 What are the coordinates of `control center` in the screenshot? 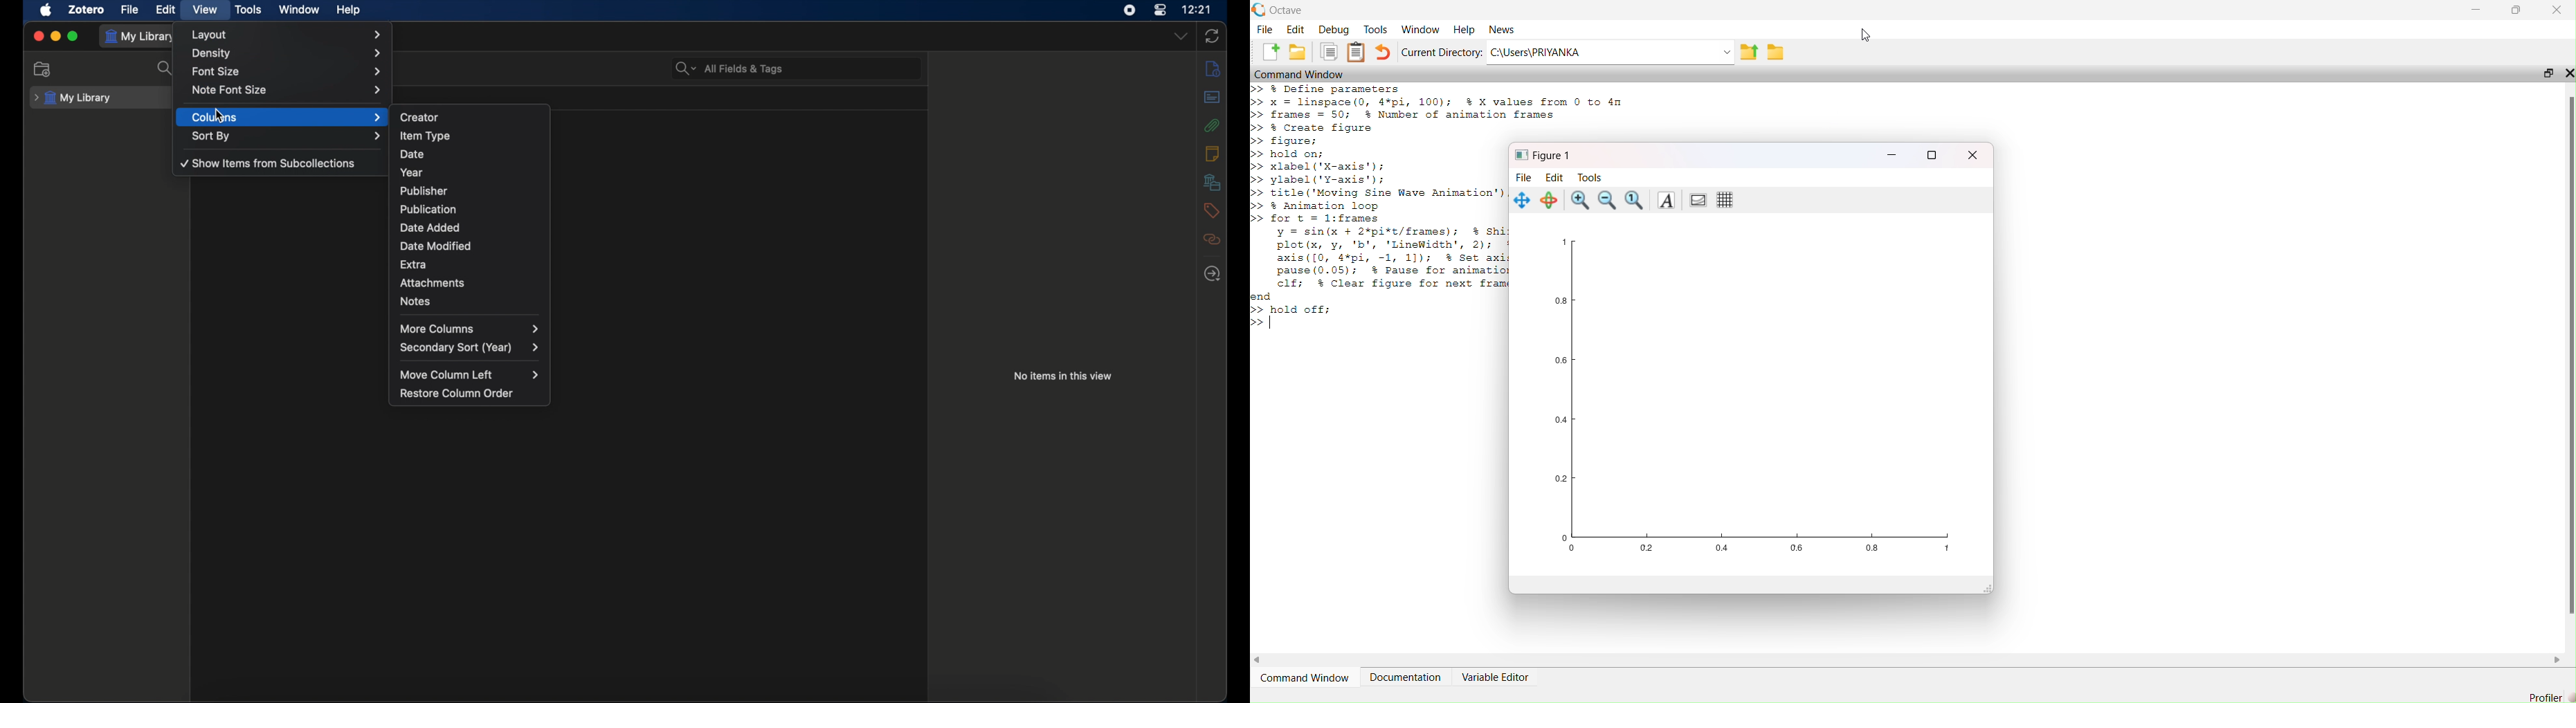 It's located at (1160, 10).